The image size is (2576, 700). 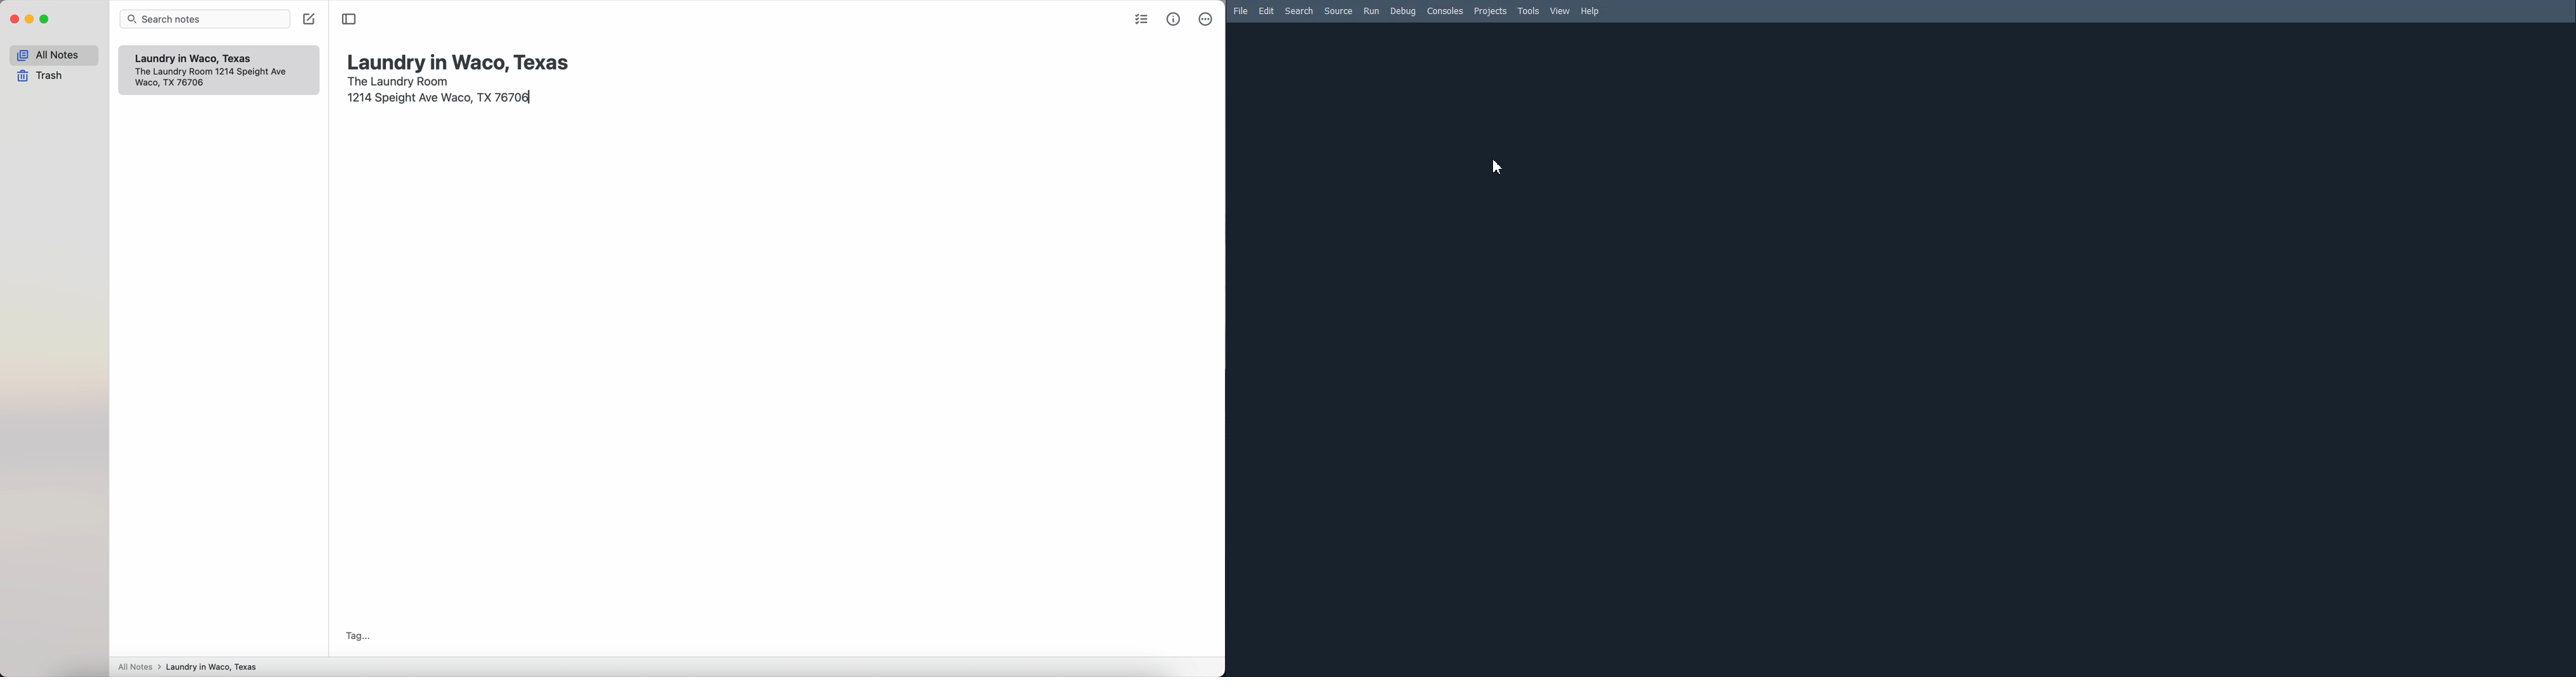 I want to click on All notes > Laundry in Waco, Texas, so click(x=192, y=668).